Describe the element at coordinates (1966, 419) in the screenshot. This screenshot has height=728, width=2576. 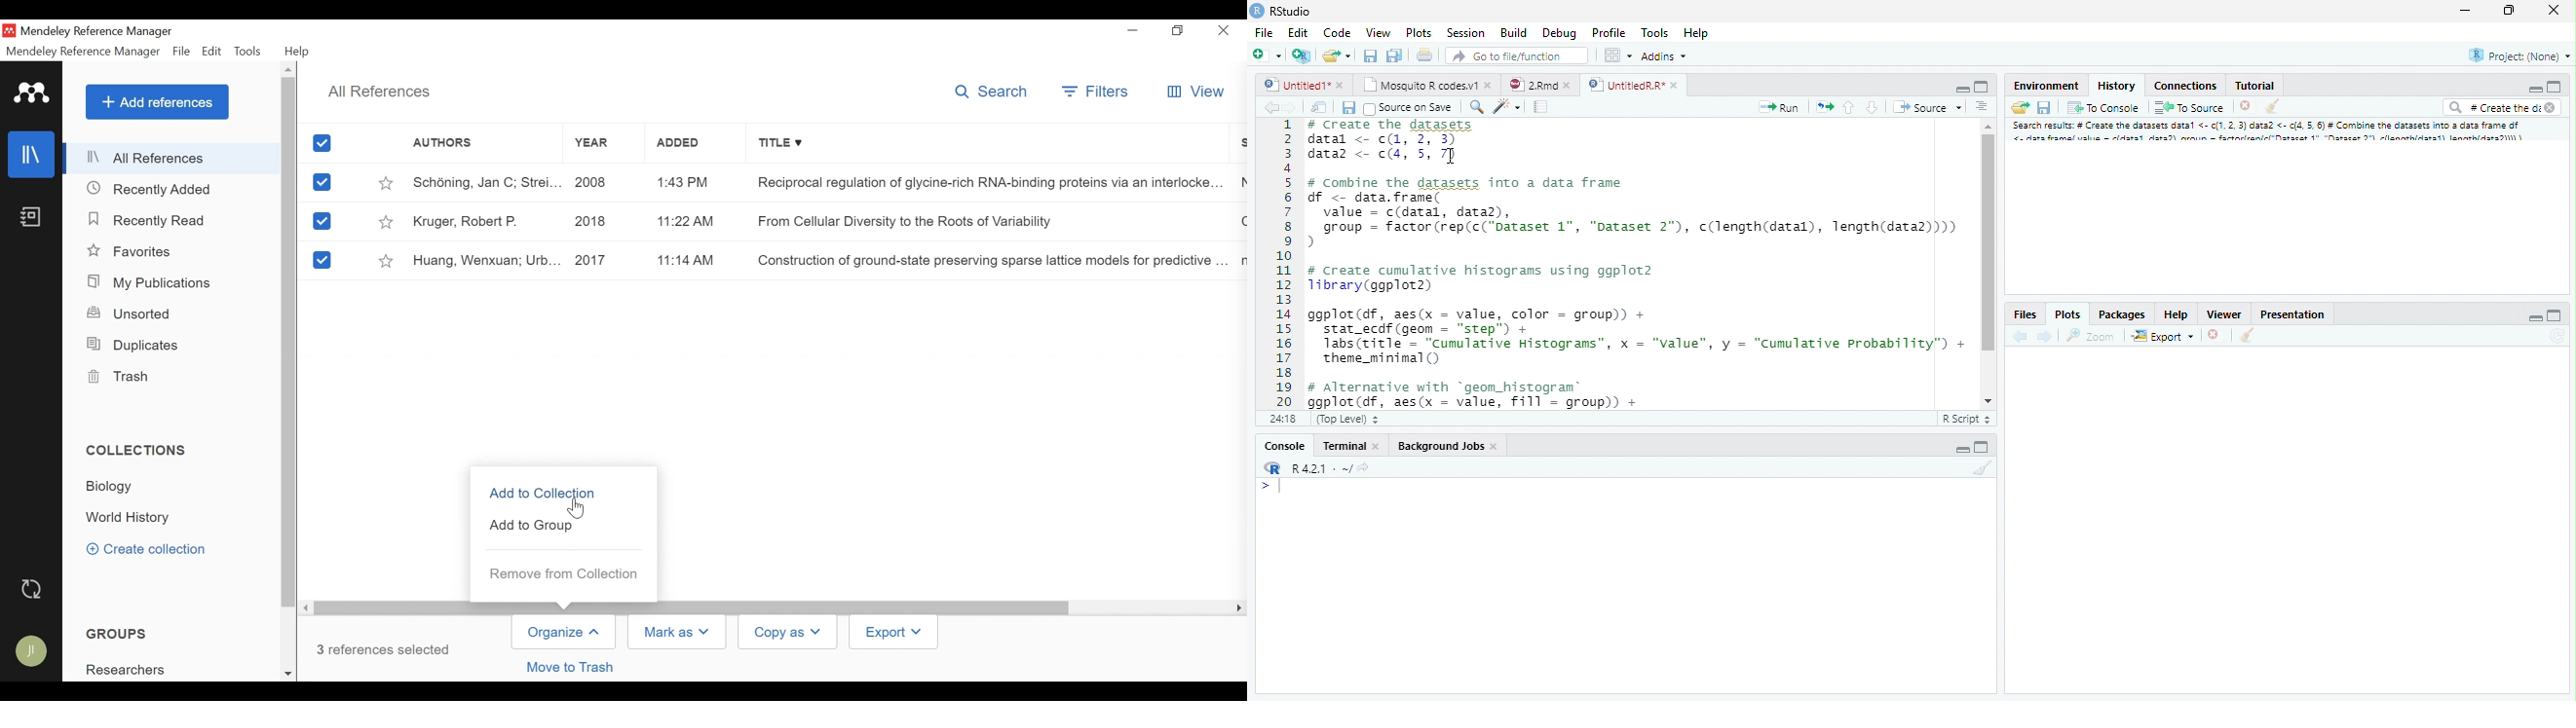
I see `R Script` at that location.